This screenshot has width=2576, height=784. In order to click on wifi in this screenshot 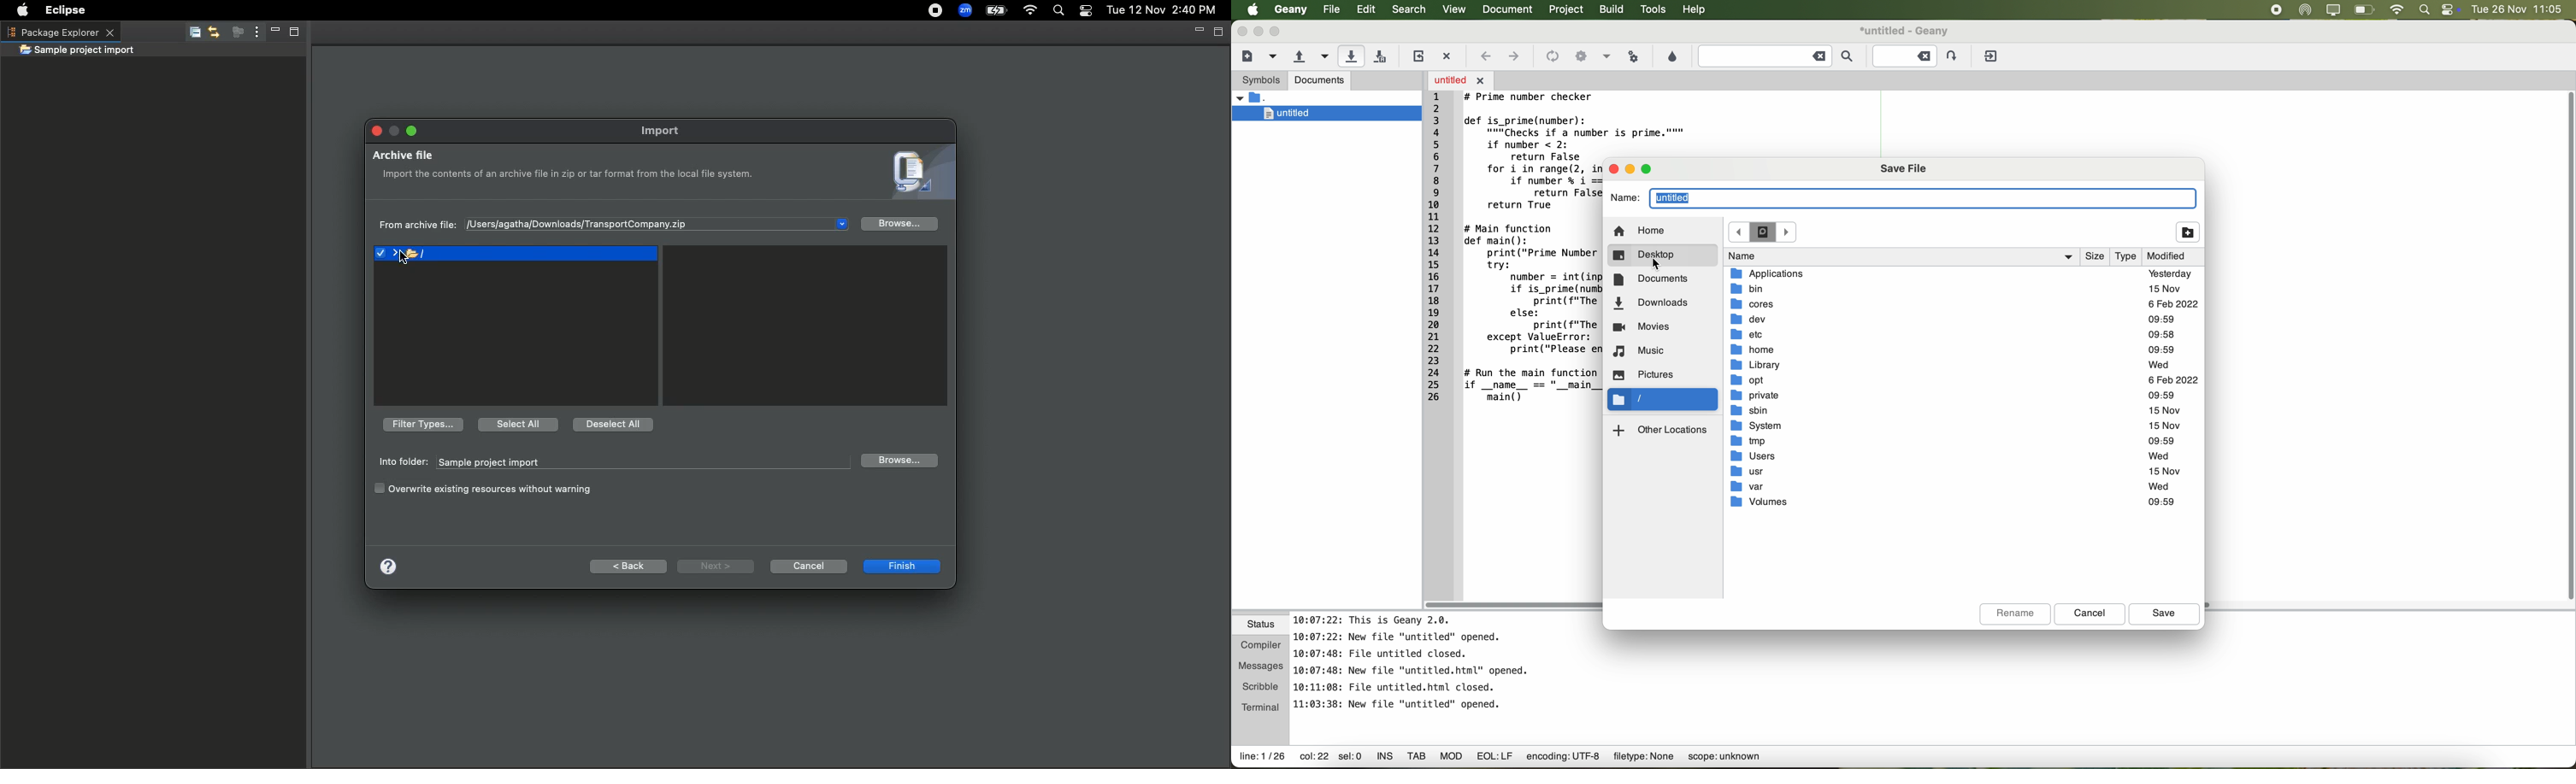, I will do `click(2398, 9)`.